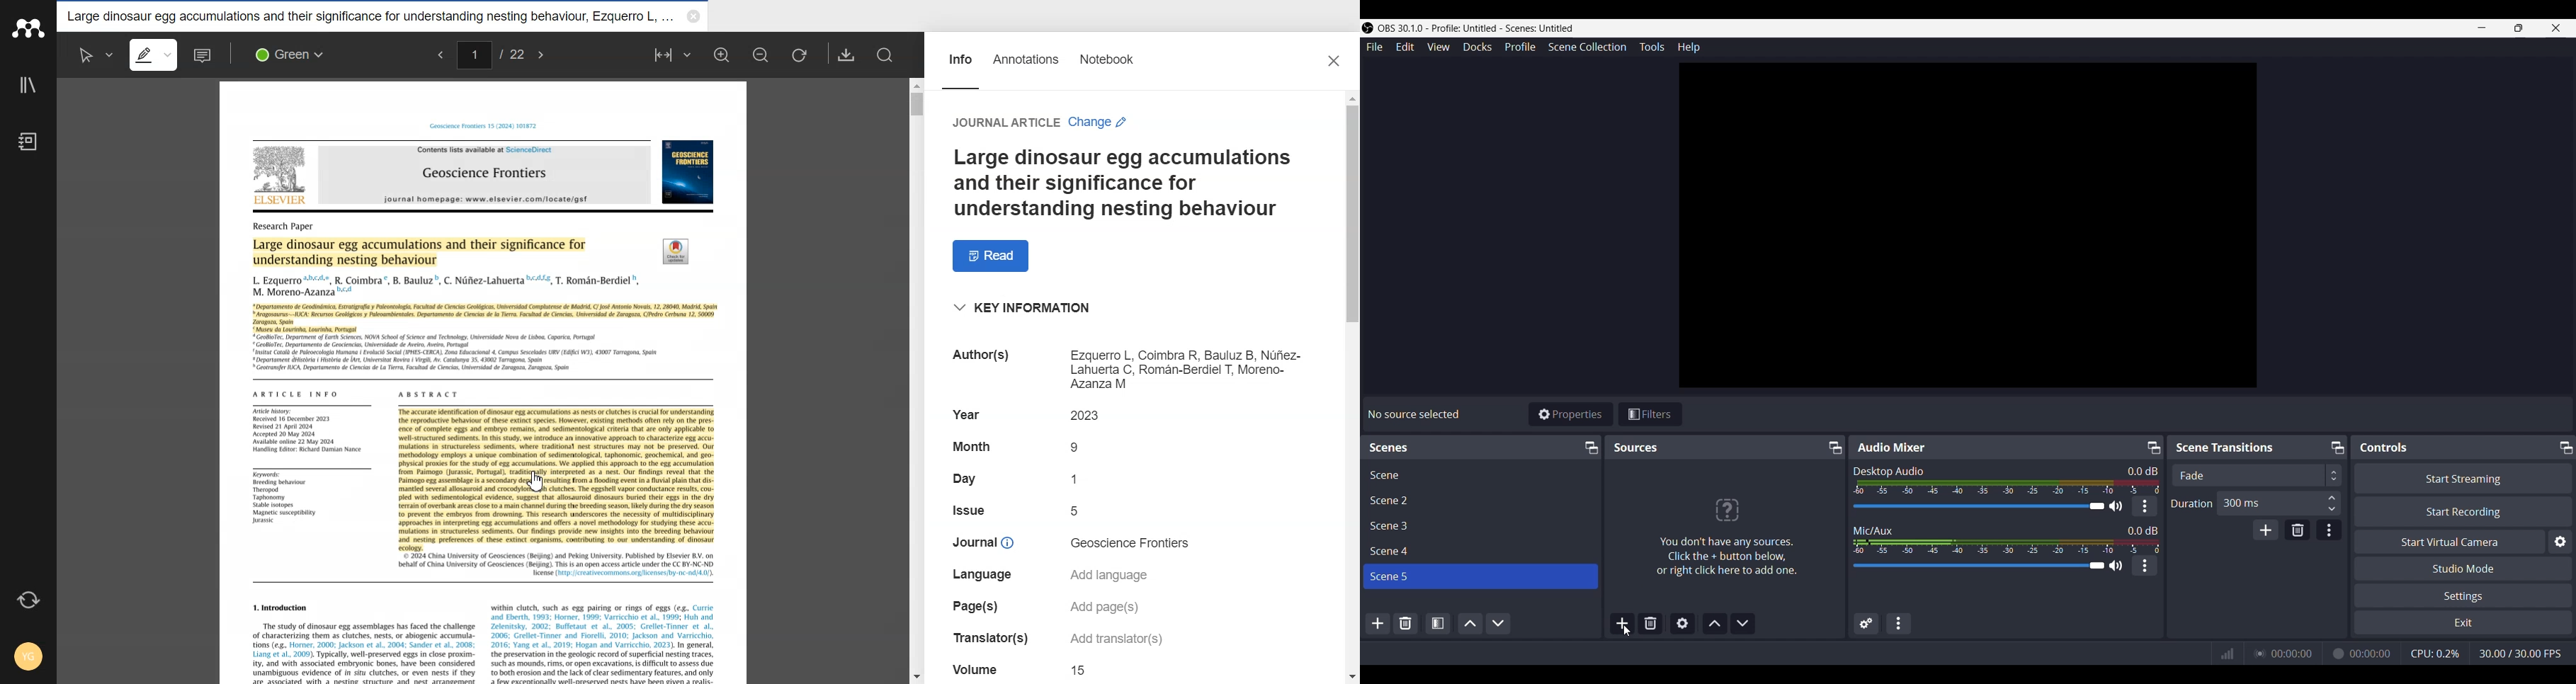  What do you see at coordinates (966, 414) in the screenshot?
I see `text` at bounding box center [966, 414].